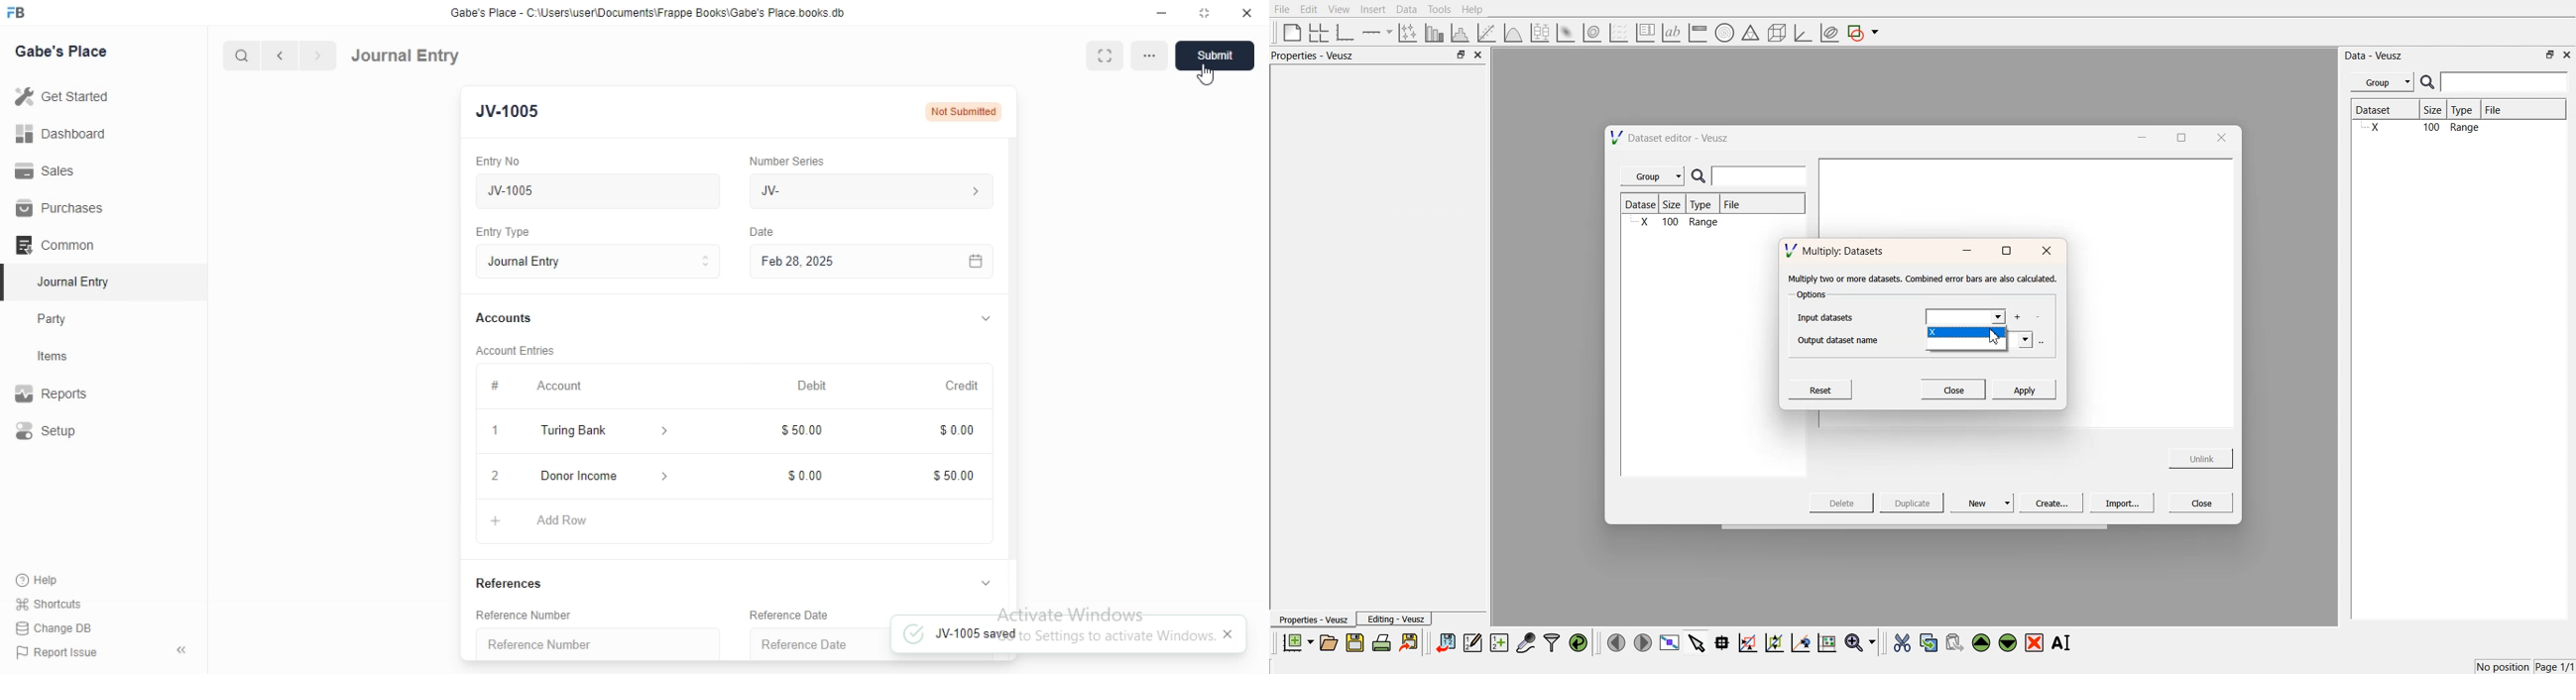 This screenshot has height=700, width=2576. Describe the element at coordinates (1550, 643) in the screenshot. I see `filters` at that location.